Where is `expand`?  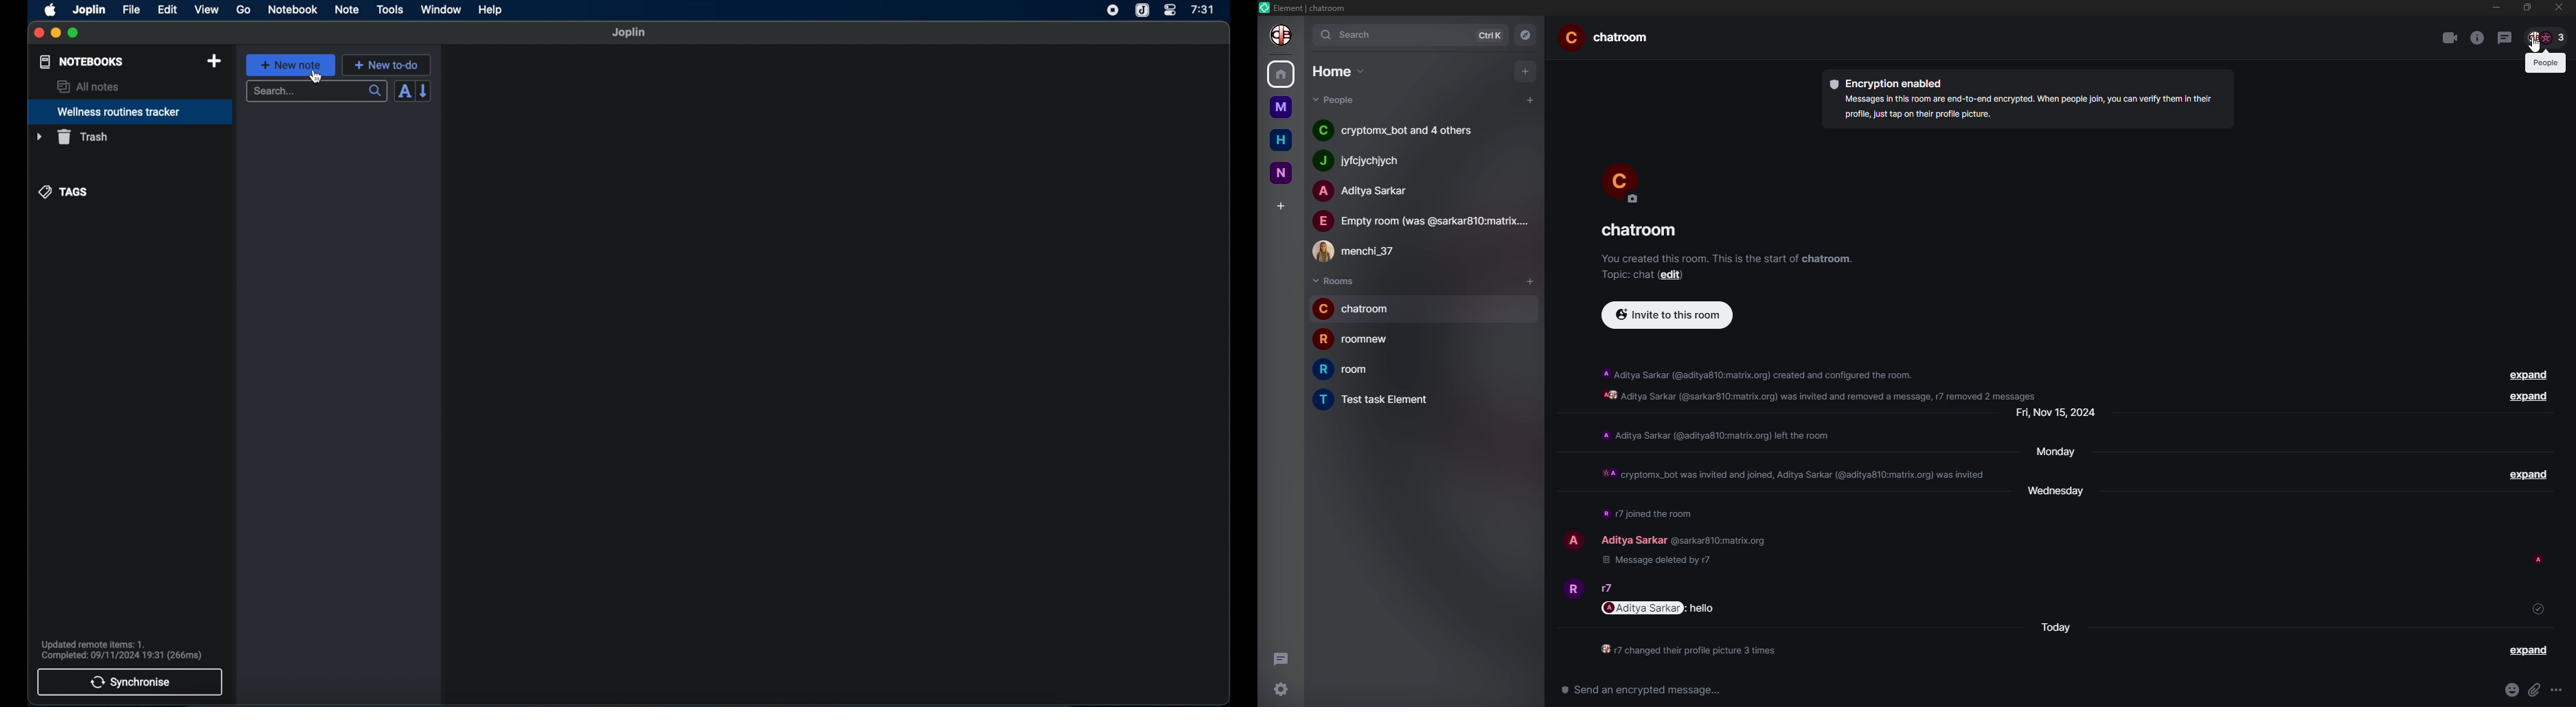 expand is located at coordinates (2529, 474).